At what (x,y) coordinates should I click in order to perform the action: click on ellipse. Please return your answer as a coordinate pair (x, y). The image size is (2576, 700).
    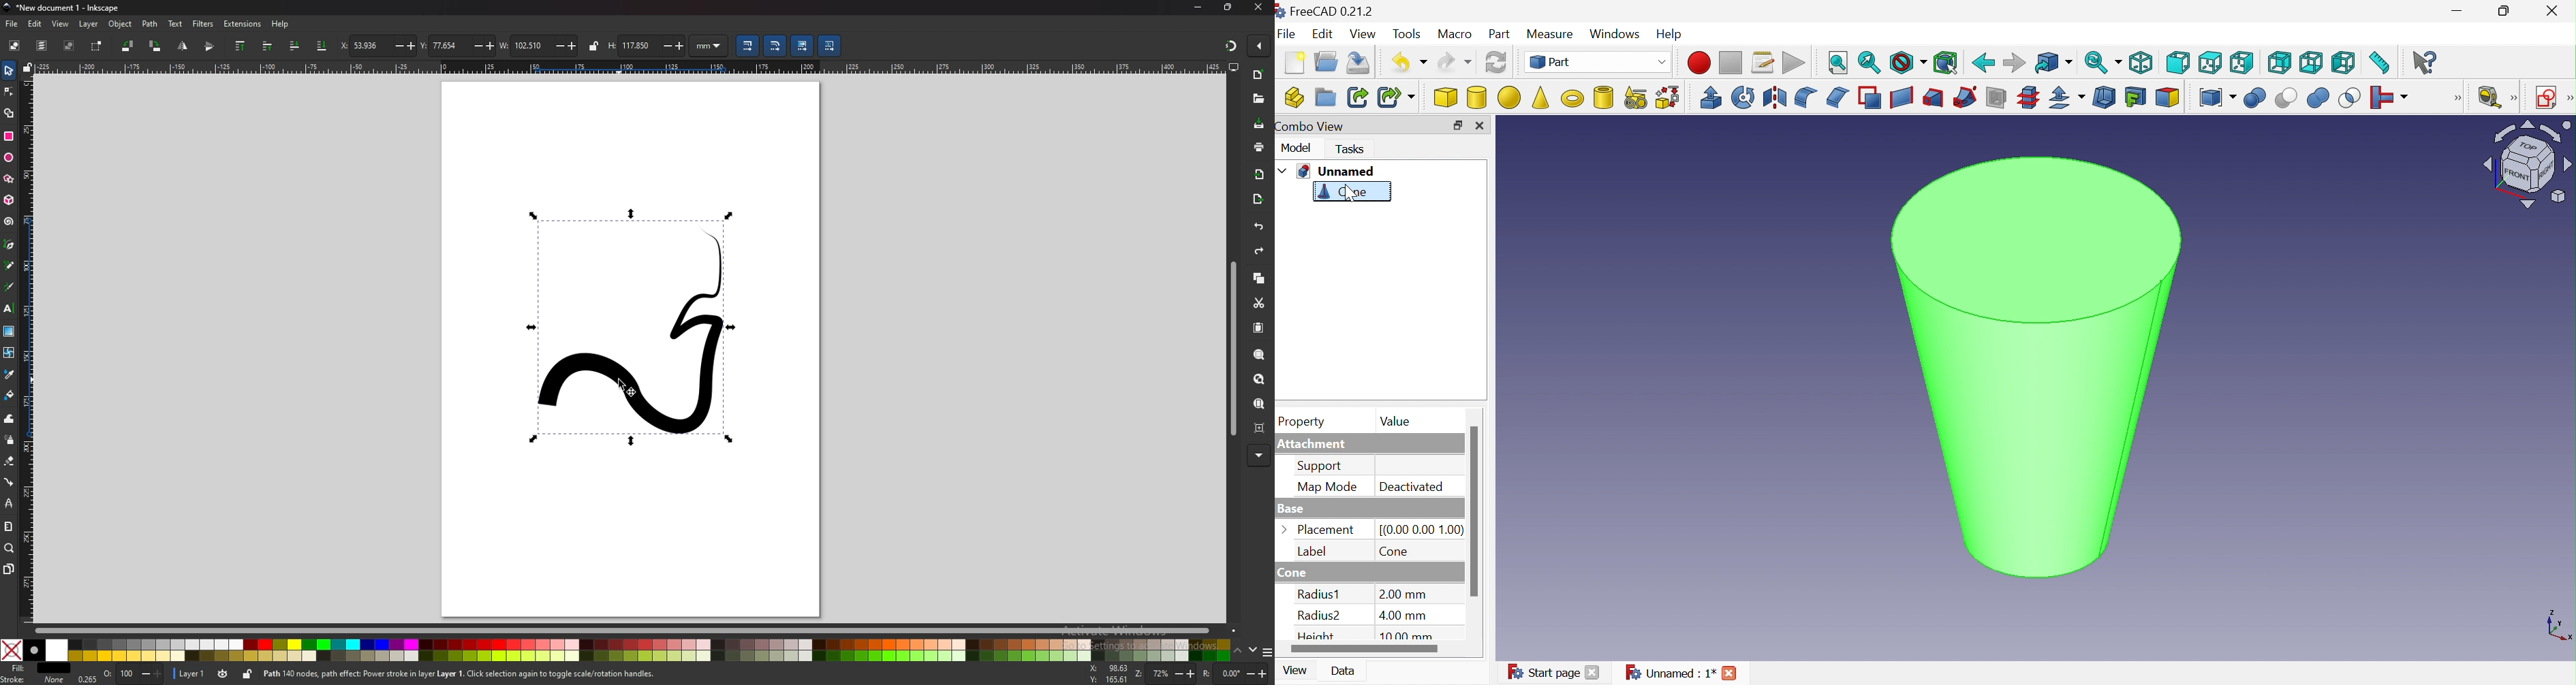
    Looking at the image, I should click on (9, 158).